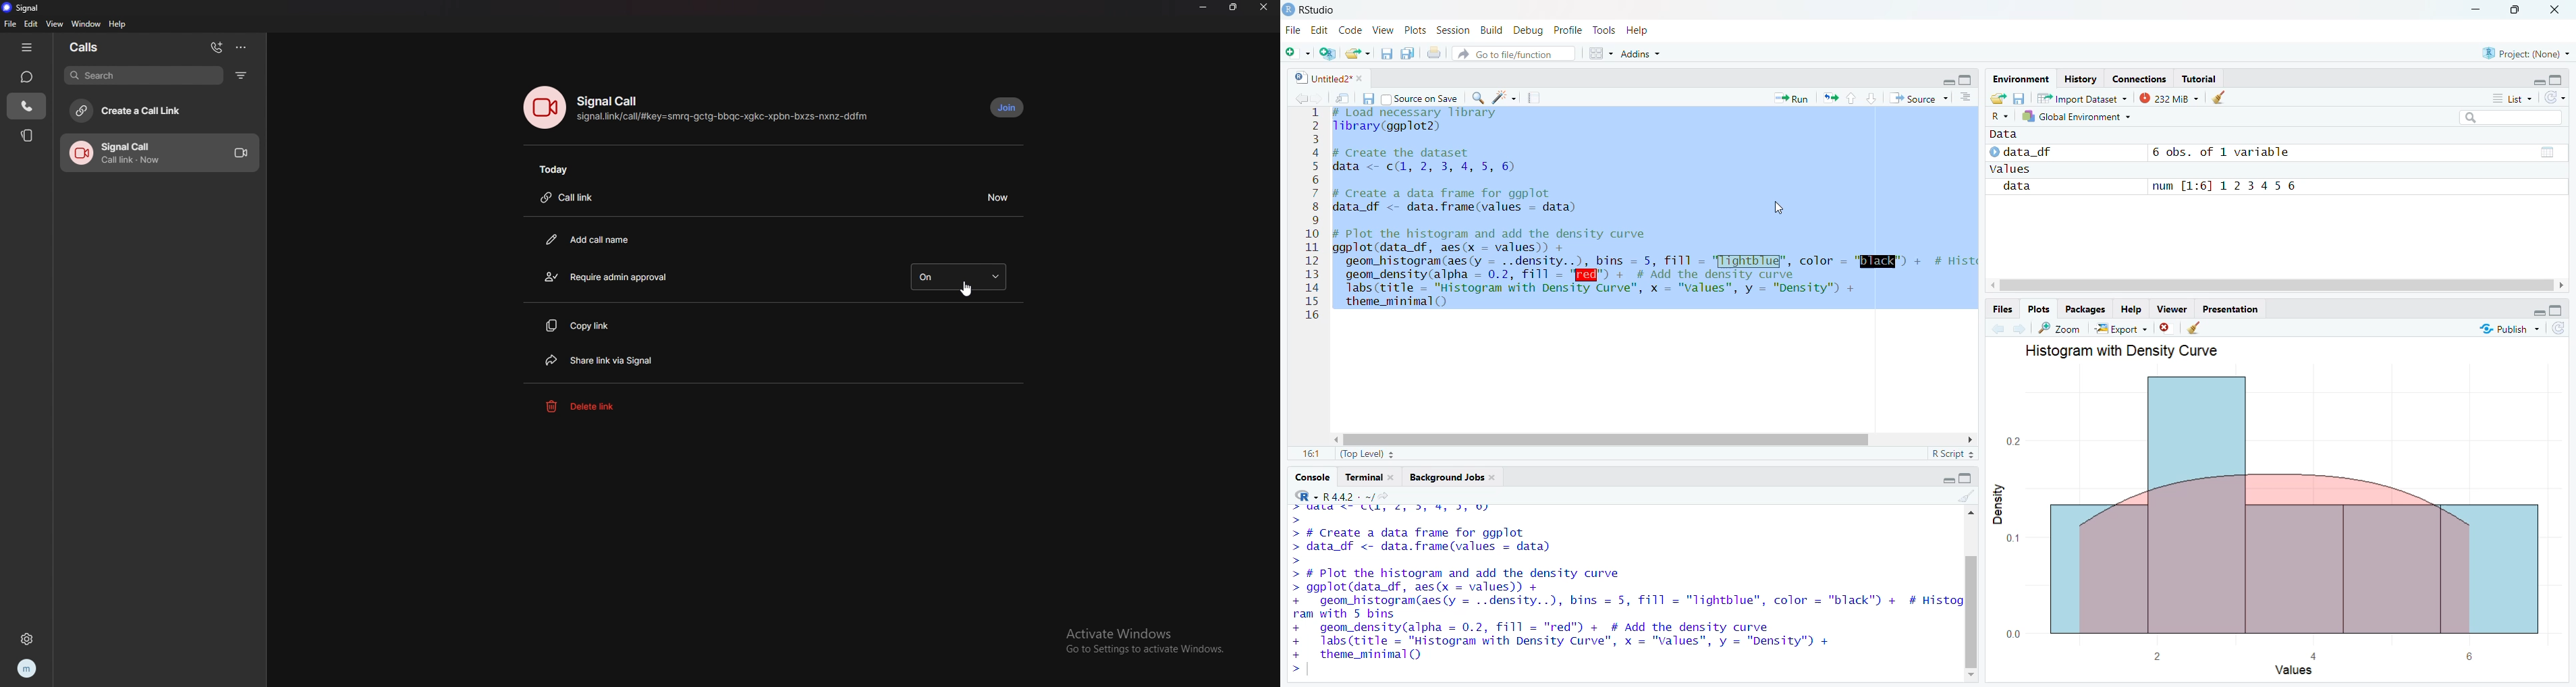 The width and height of the screenshot is (2576, 700). What do you see at coordinates (2540, 313) in the screenshot?
I see `minimize` at bounding box center [2540, 313].